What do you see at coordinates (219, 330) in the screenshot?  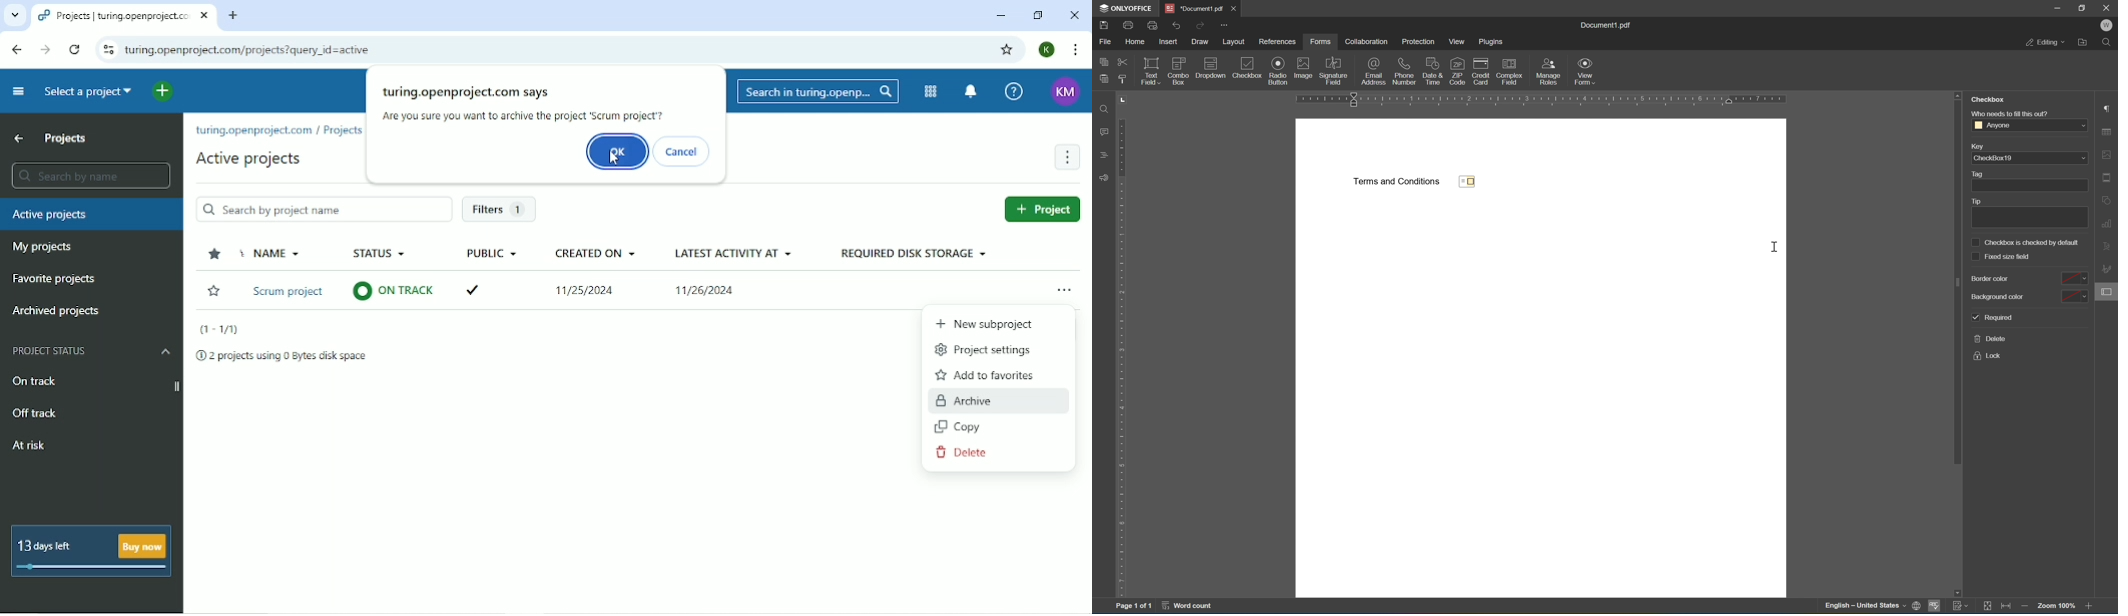 I see `(T-1/1)` at bounding box center [219, 330].